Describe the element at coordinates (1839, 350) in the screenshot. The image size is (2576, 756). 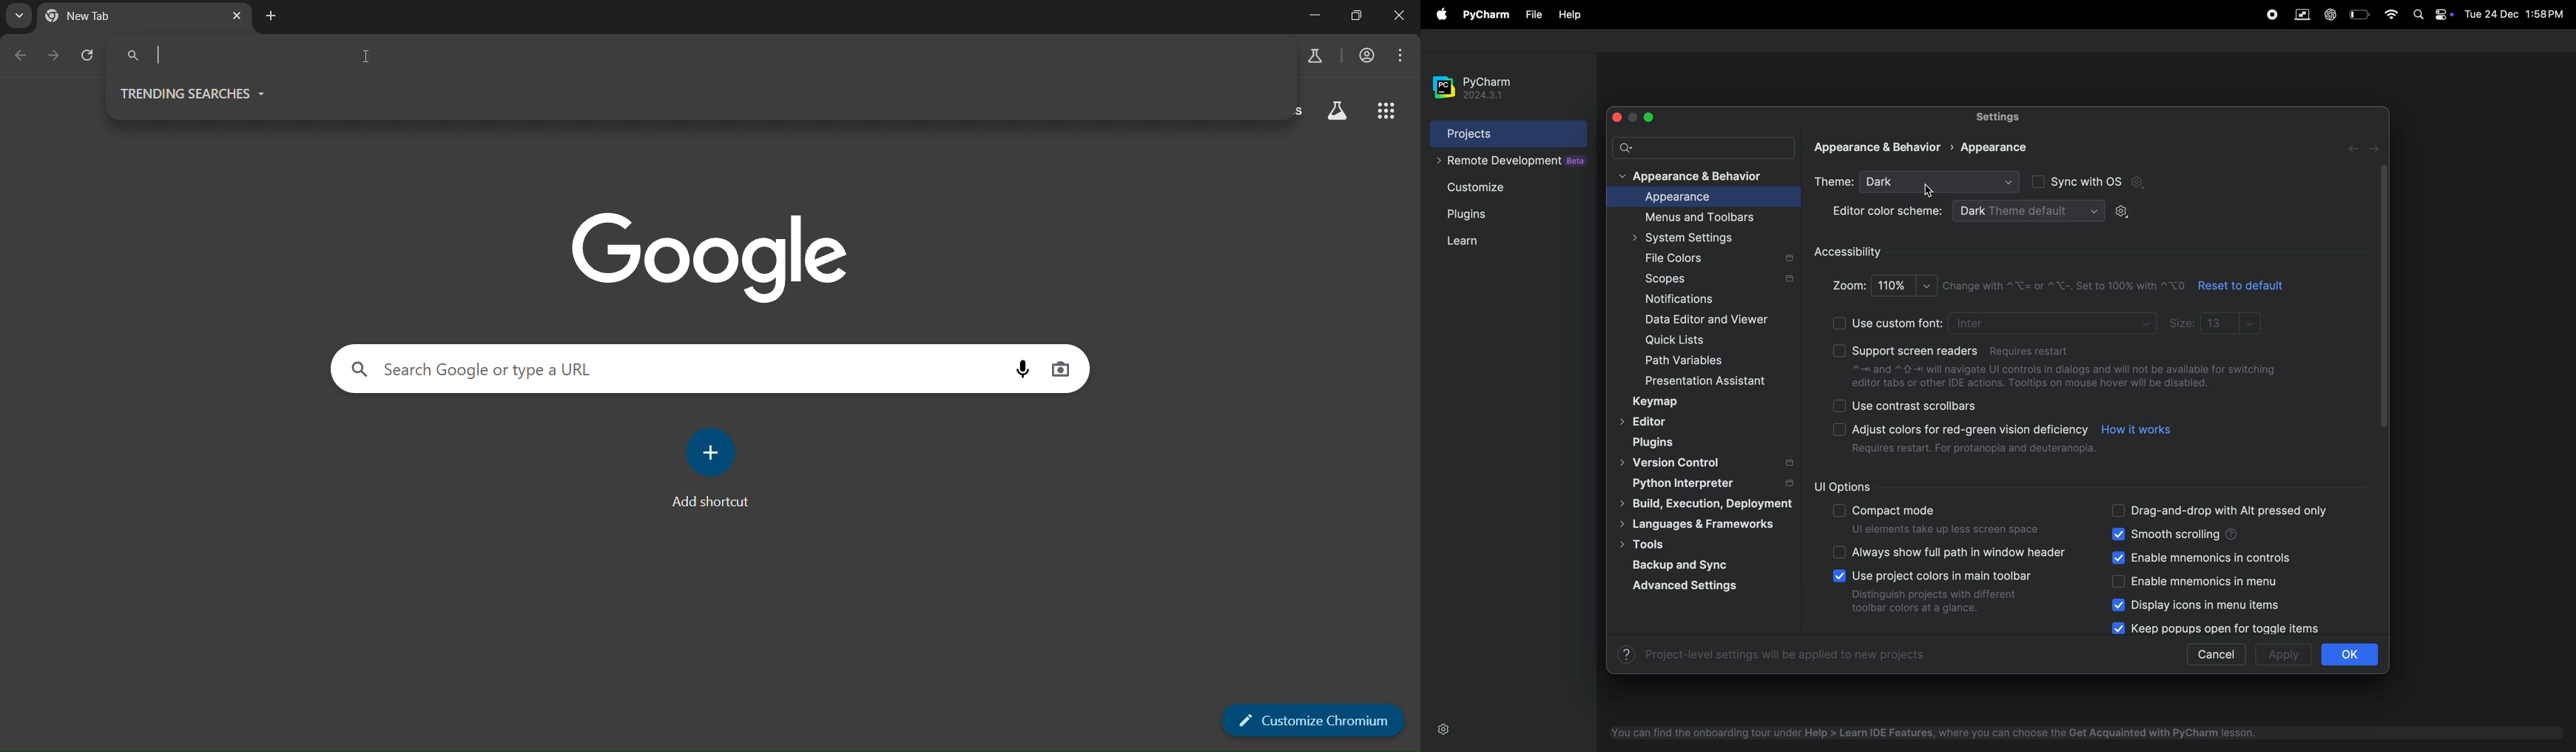
I see `check boxes` at that location.